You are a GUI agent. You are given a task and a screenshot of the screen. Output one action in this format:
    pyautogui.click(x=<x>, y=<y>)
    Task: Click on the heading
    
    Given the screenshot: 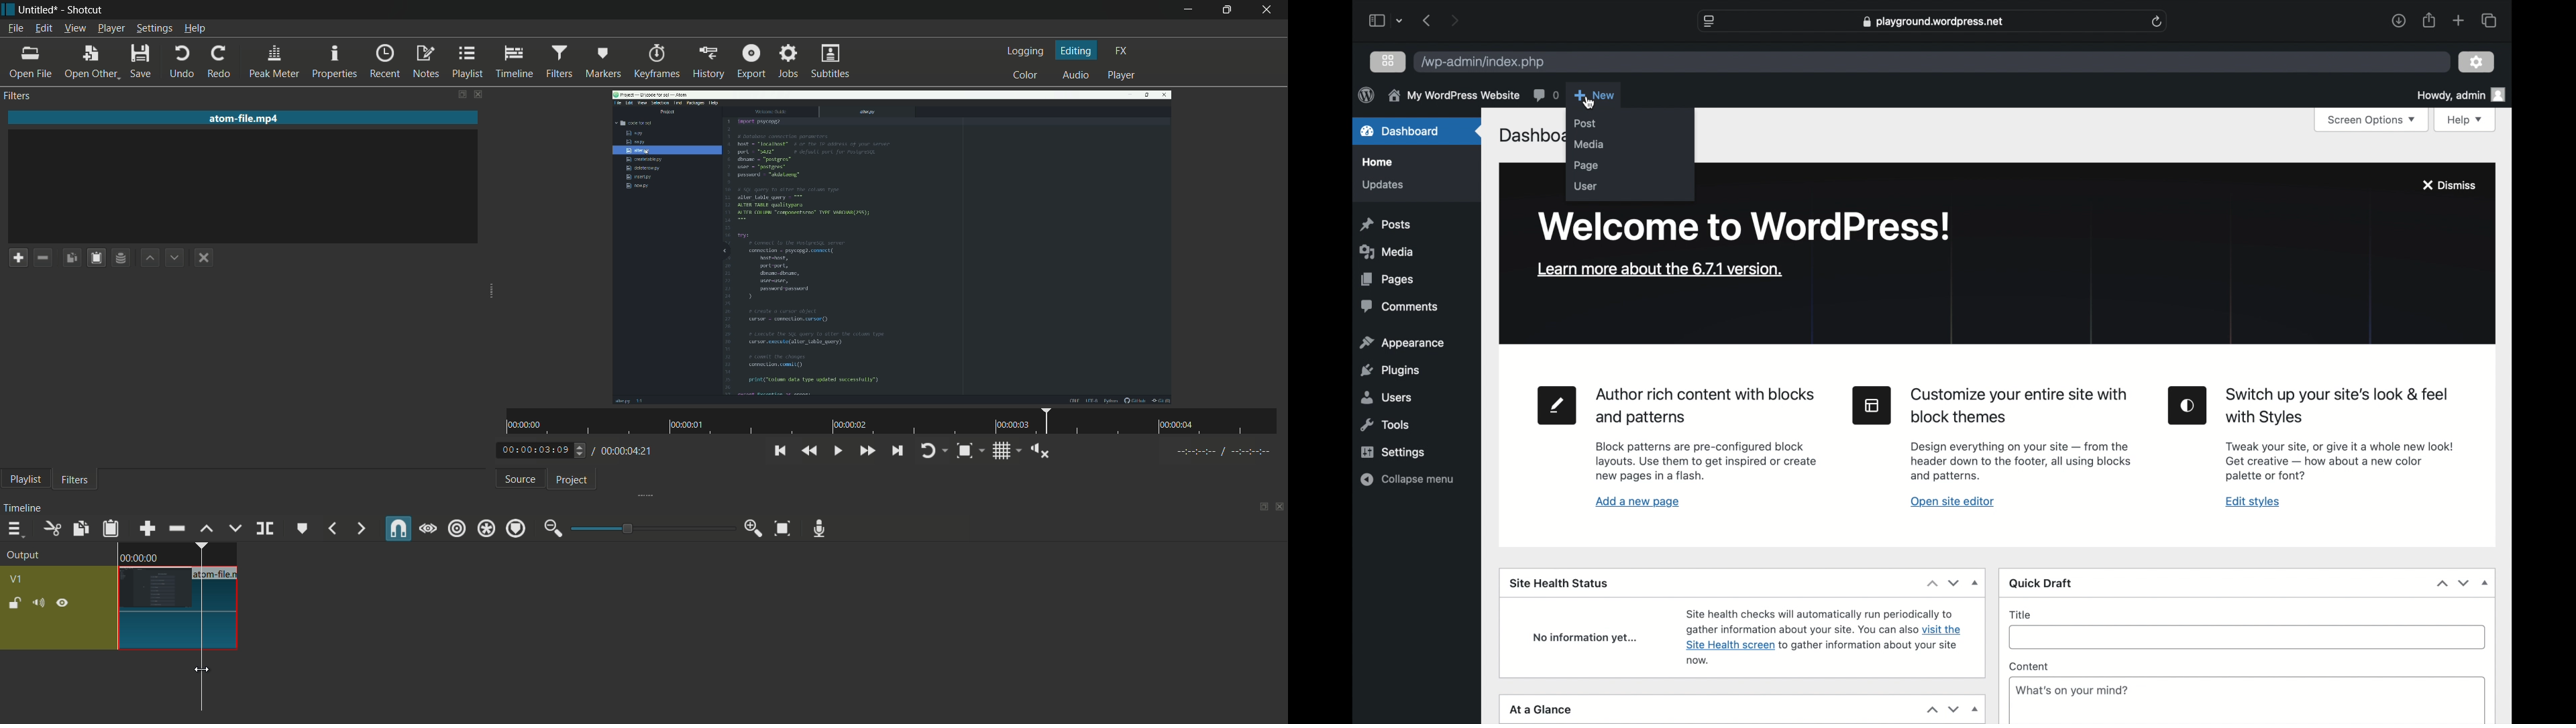 What is the action you would take?
    pyautogui.click(x=2020, y=406)
    